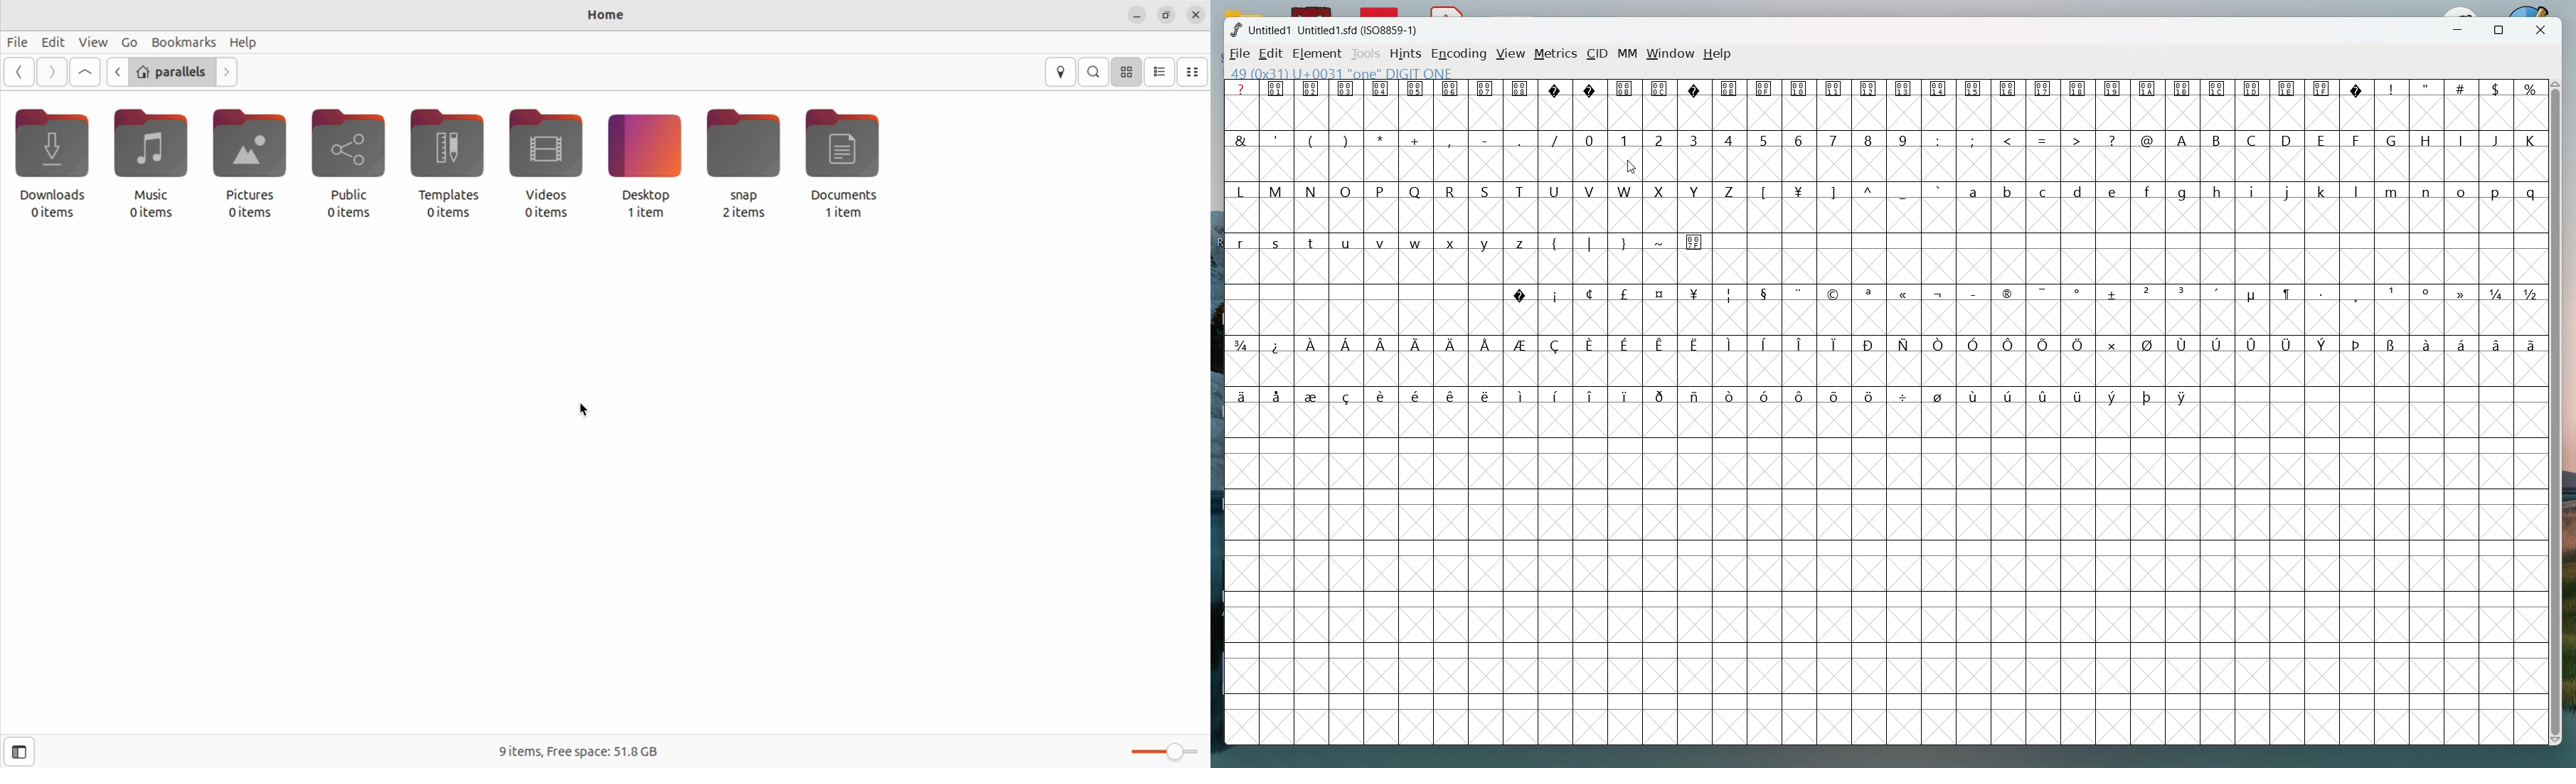 The width and height of the screenshot is (2576, 784). Describe the element at coordinates (2289, 343) in the screenshot. I see `symbol` at that location.